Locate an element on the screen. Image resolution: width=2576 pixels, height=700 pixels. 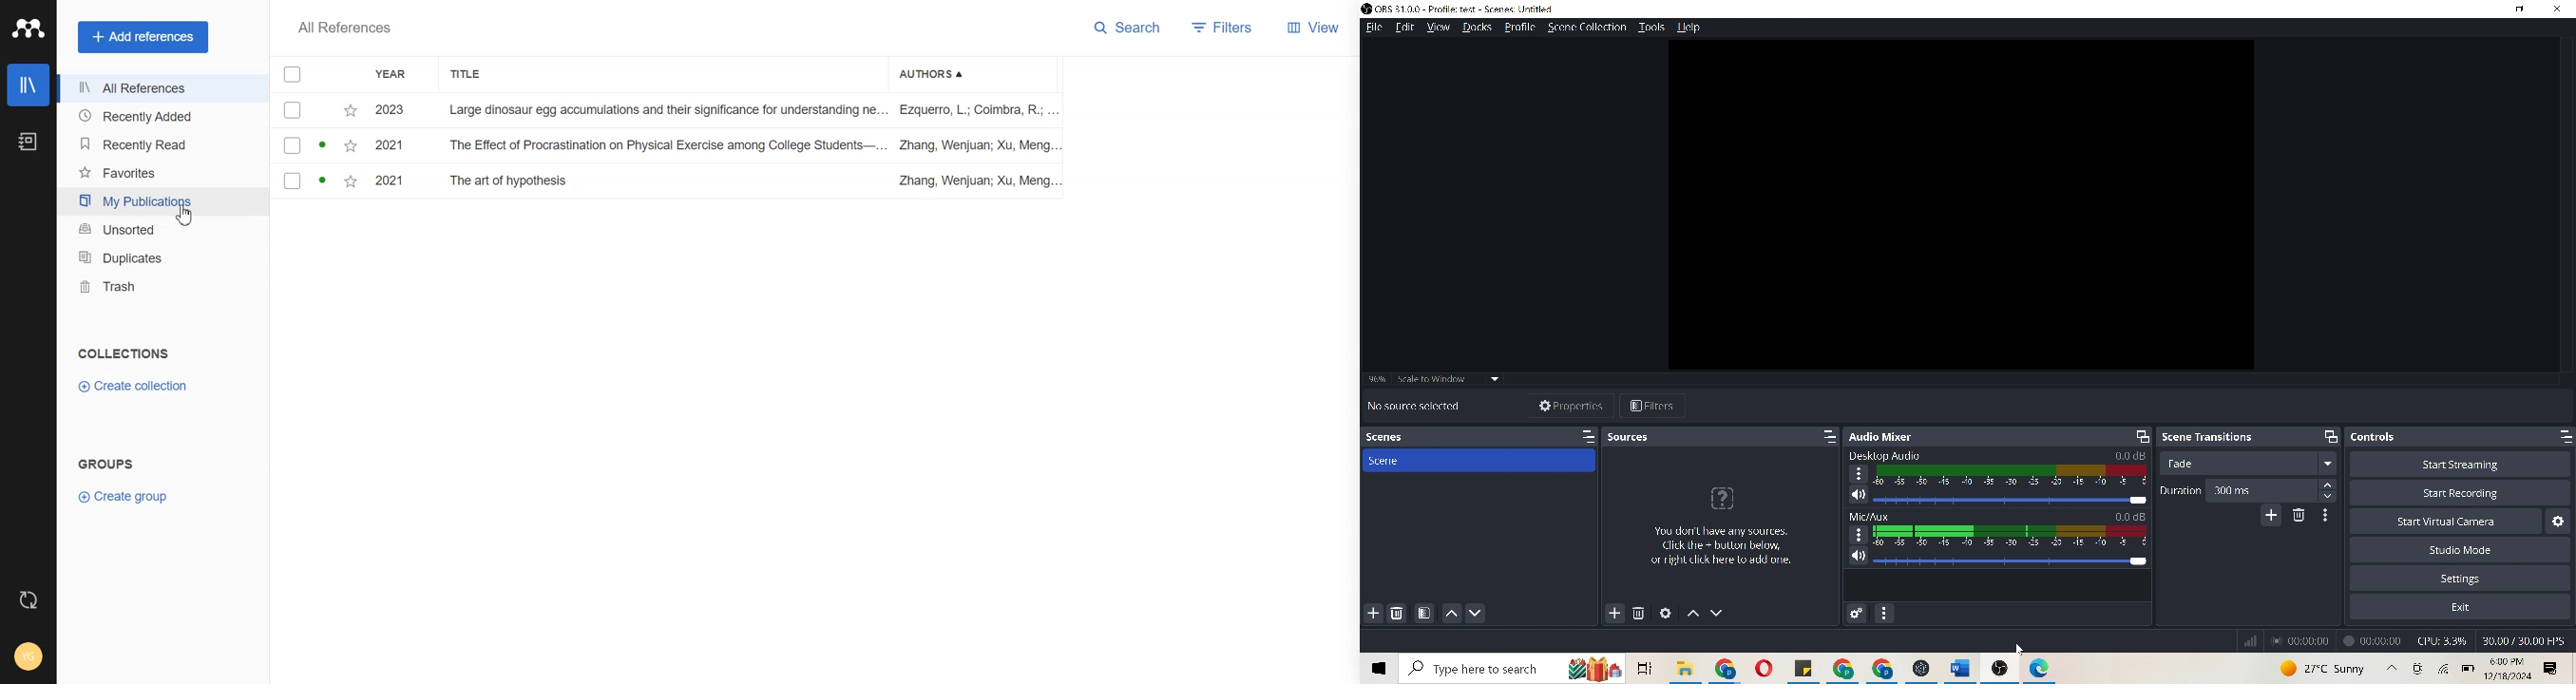
Search bar is located at coordinates (1478, 668).